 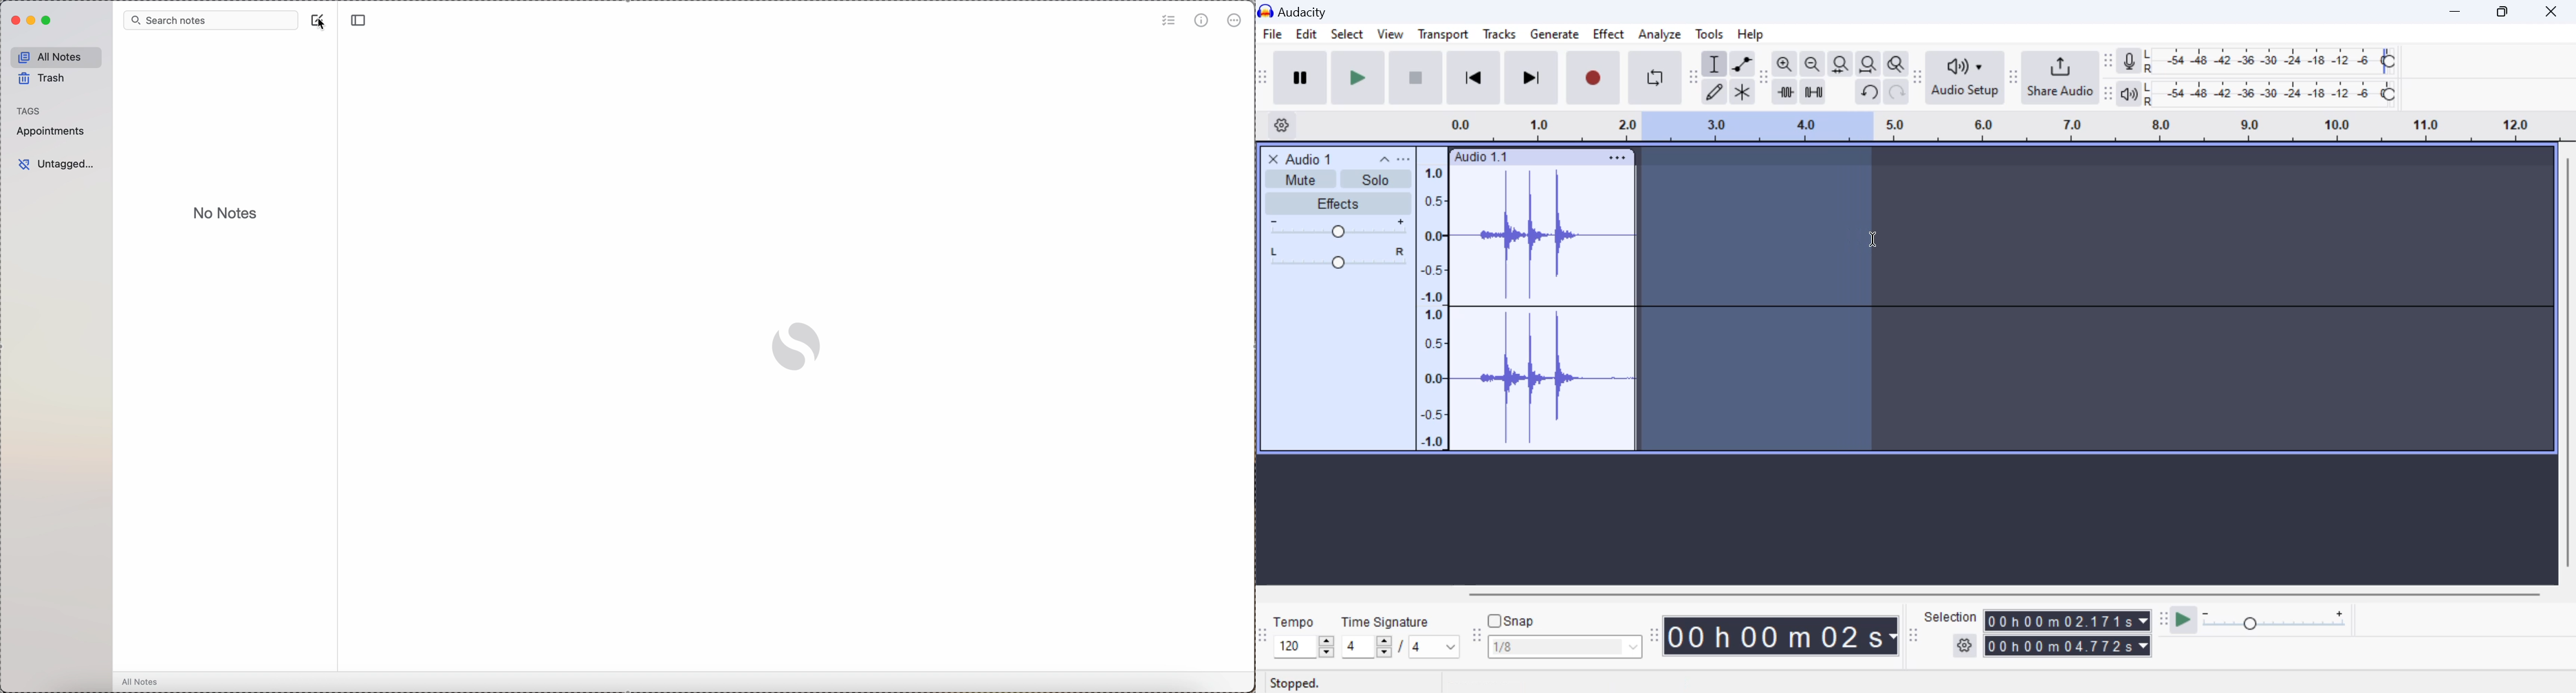 I want to click on close track, so click(x=1274, y=158).